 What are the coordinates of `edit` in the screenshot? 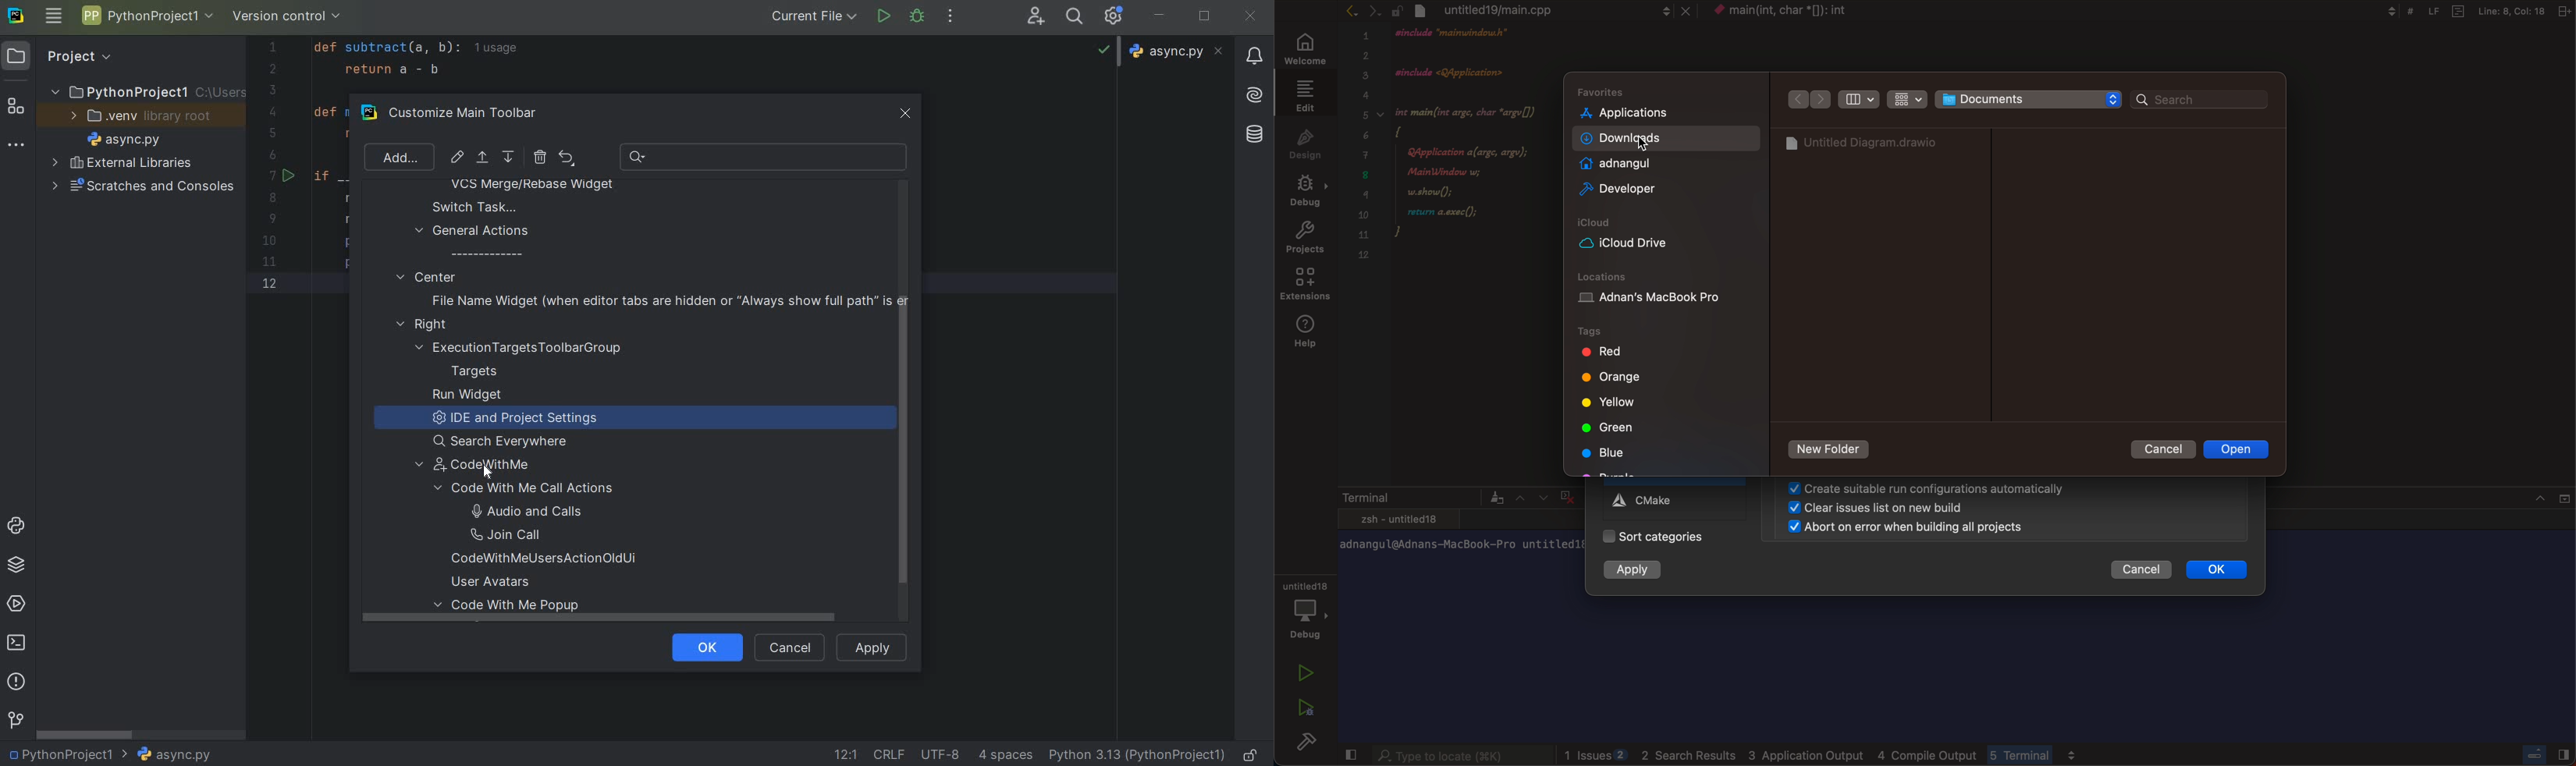 It's located at (1306, 97).